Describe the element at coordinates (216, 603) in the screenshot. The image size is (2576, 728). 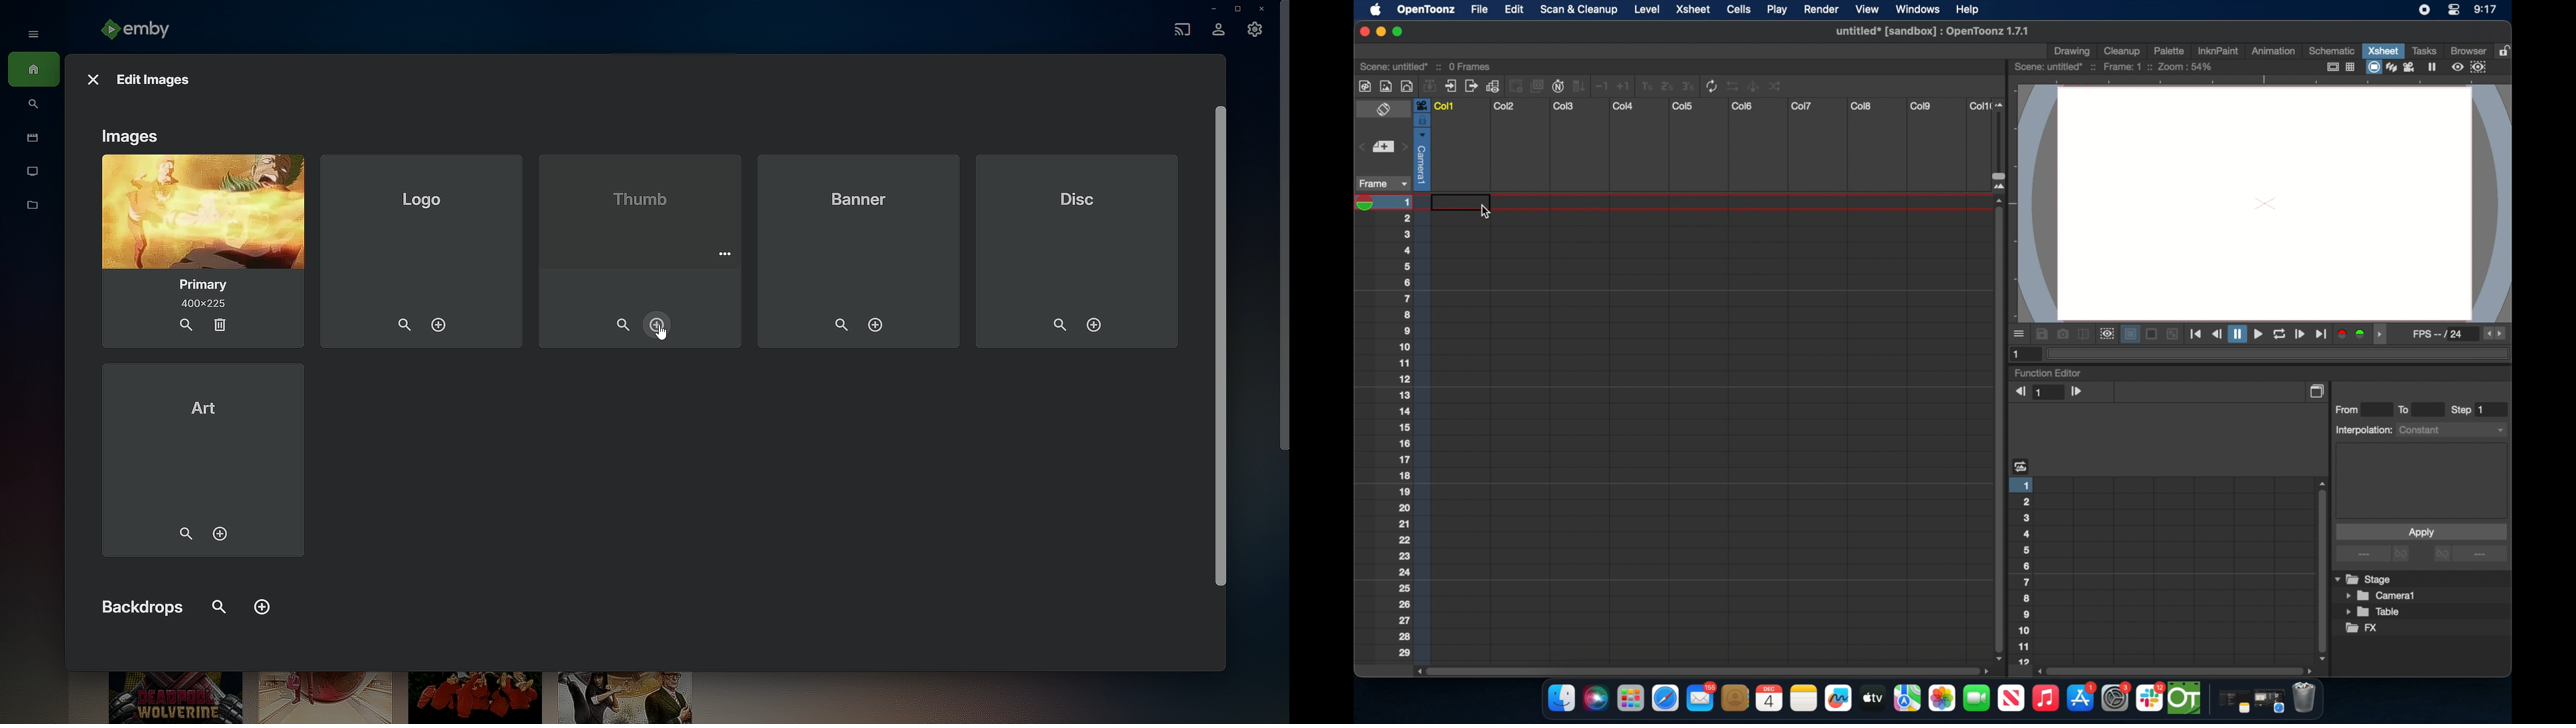
I see `FInd` at that location.